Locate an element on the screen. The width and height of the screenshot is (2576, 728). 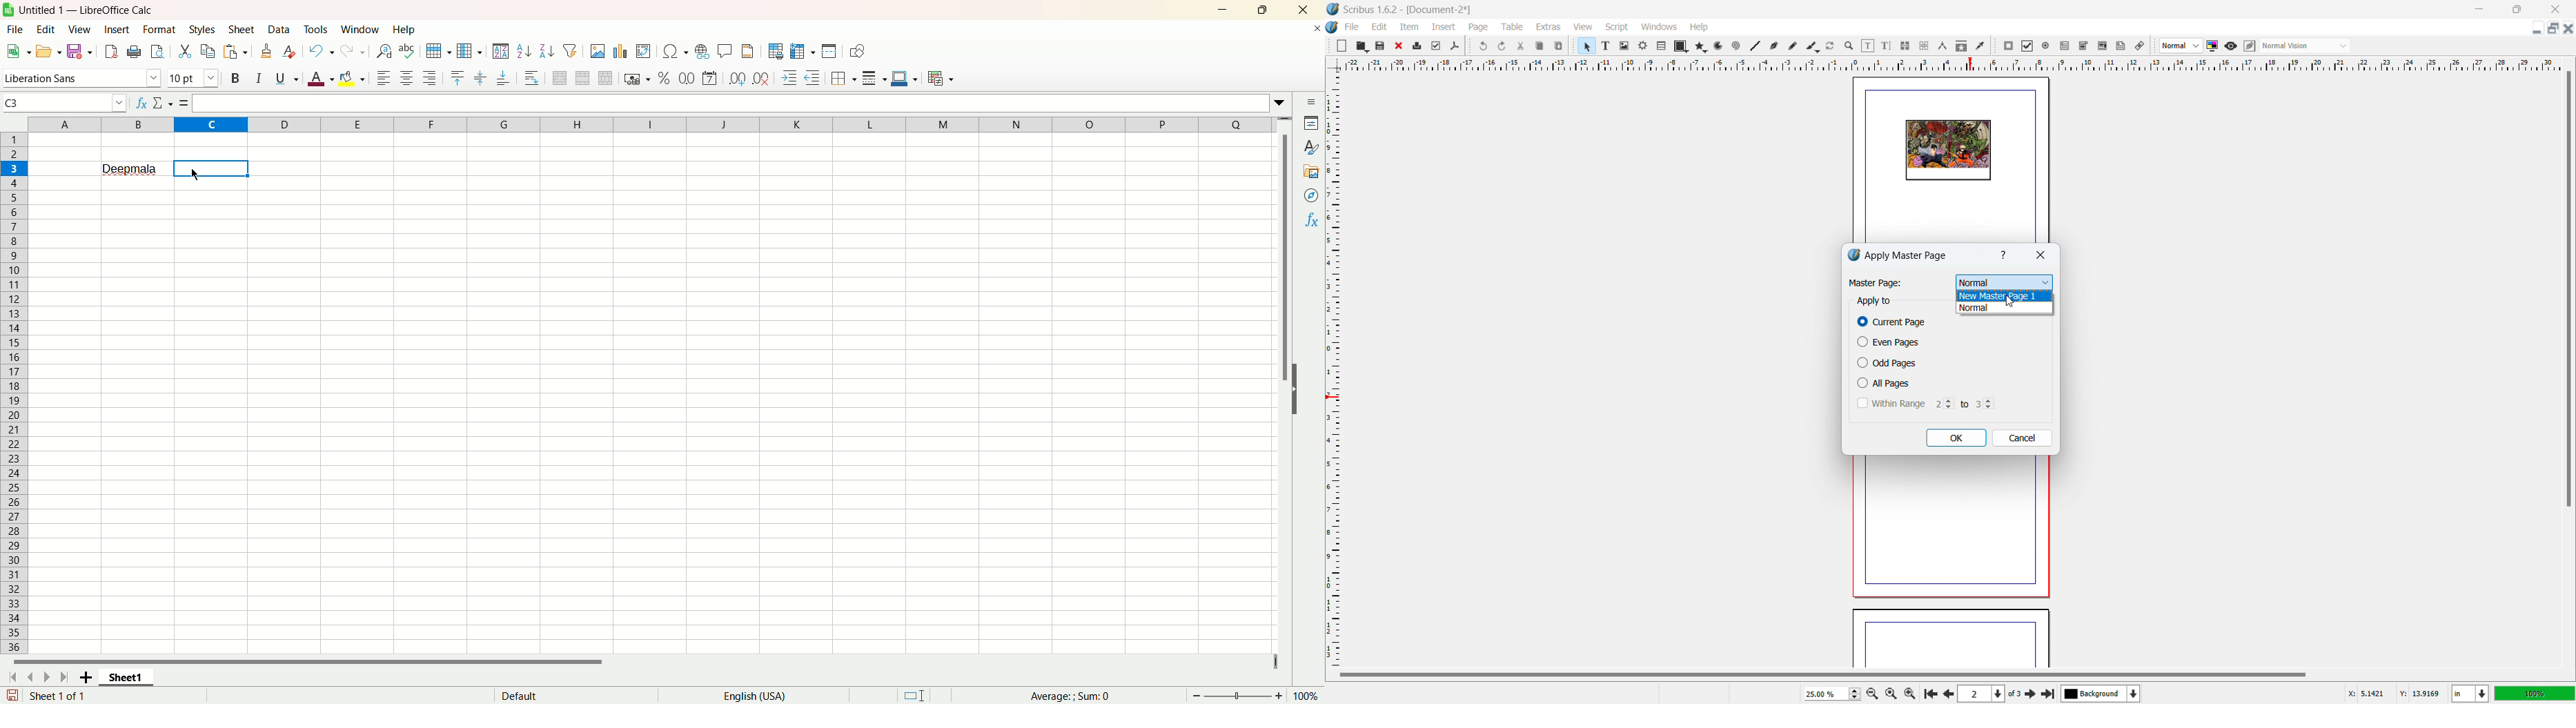
link annotation is located at coordinates (2140, 46).